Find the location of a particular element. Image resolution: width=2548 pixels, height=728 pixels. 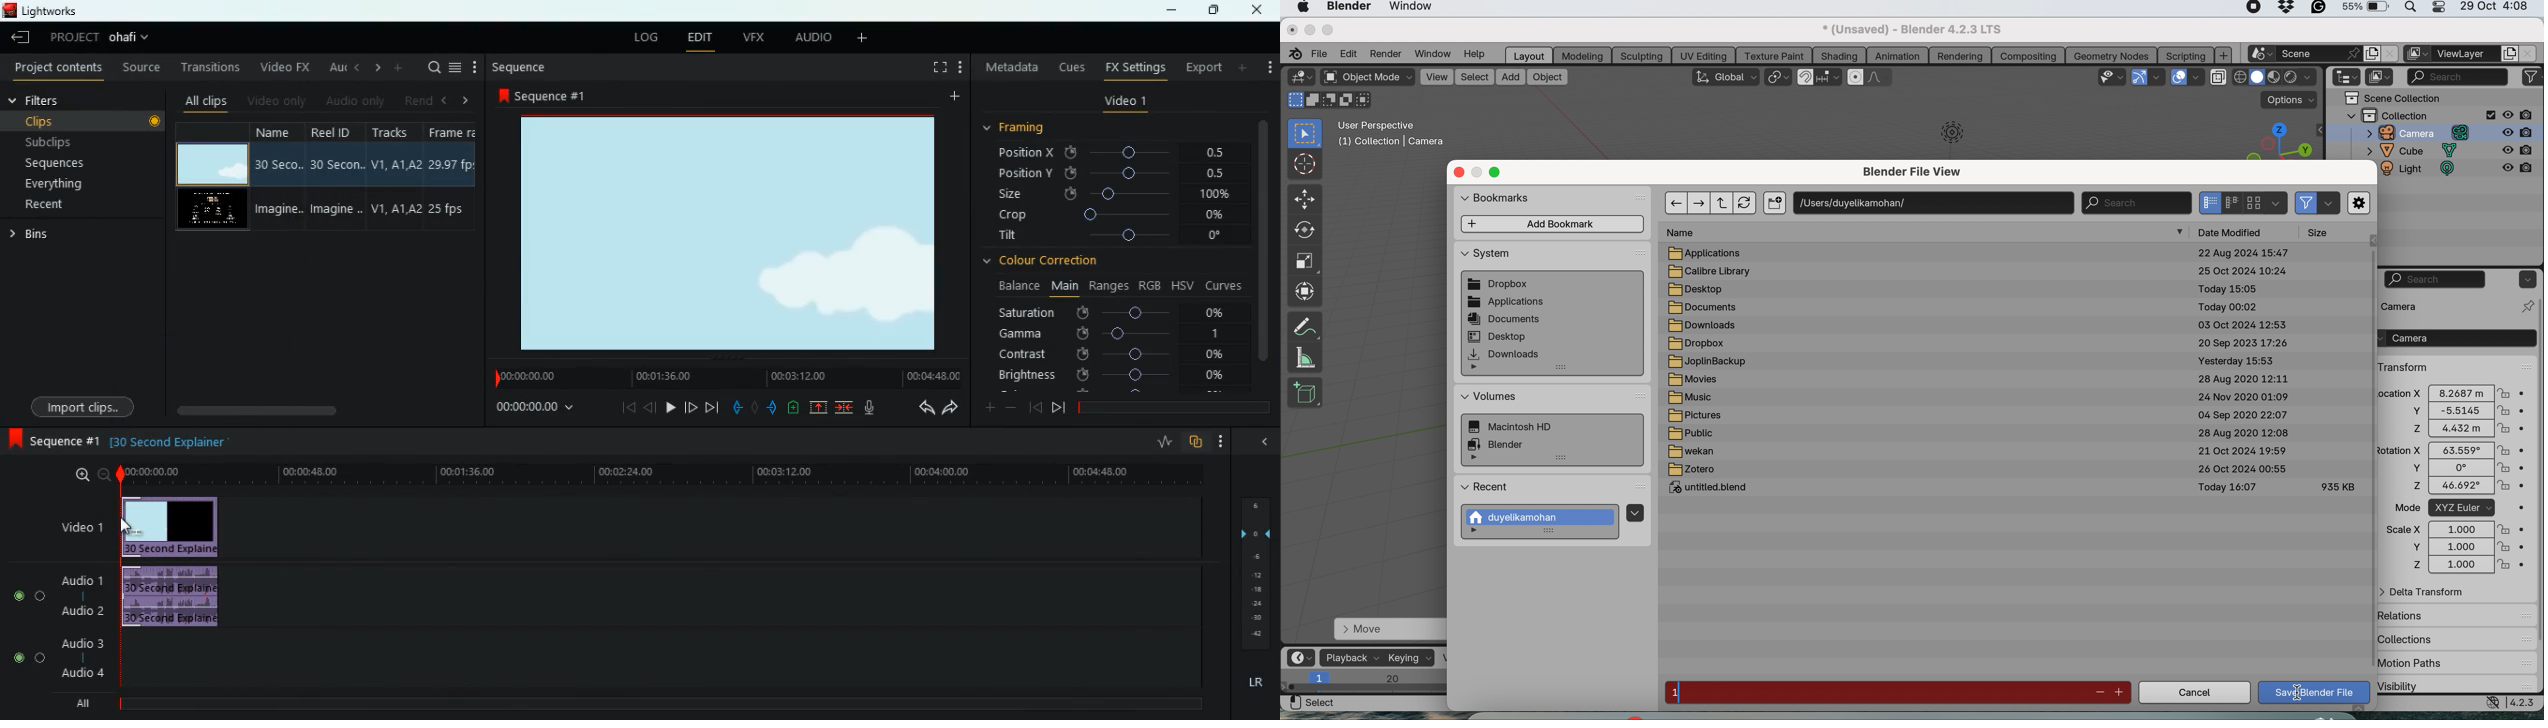

y 1.000 is located at coordinates (2456, 547).